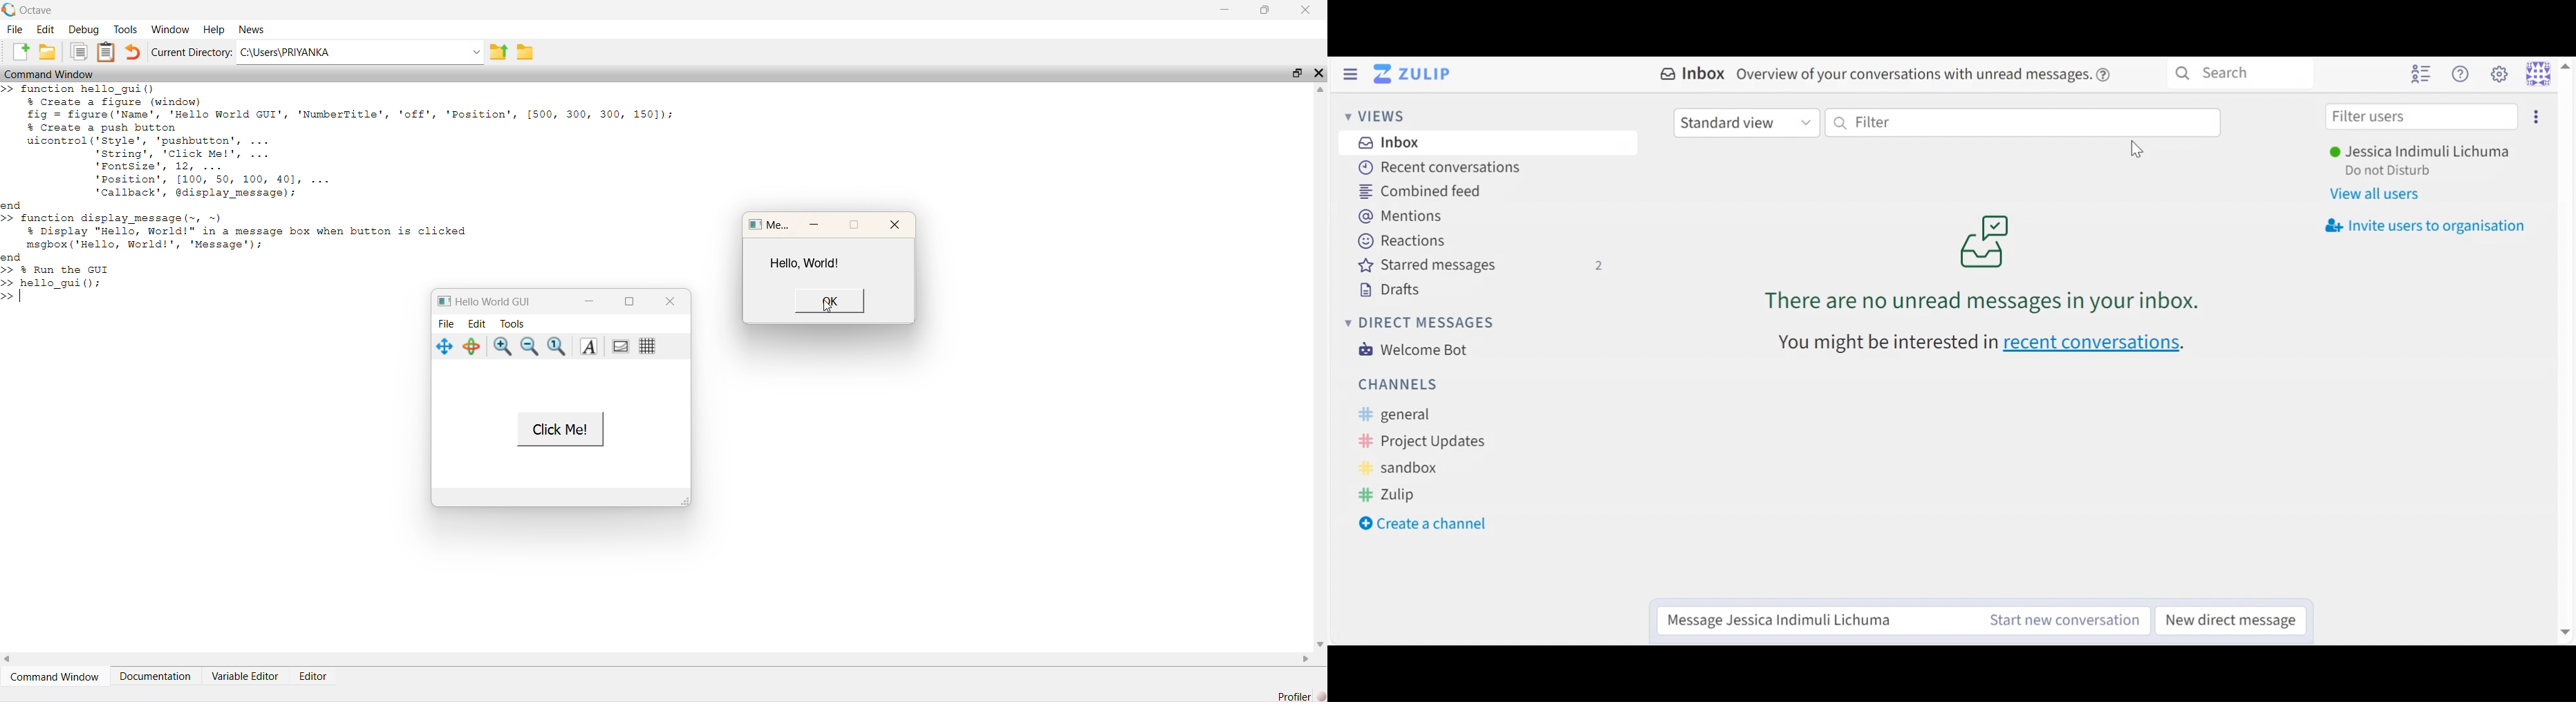 The width and height of the screenshot is (2576, 728). What do you see at coordinates (1407, 216) in the screenshot?
I see `Mentions` at bounding box center [1407, 216].